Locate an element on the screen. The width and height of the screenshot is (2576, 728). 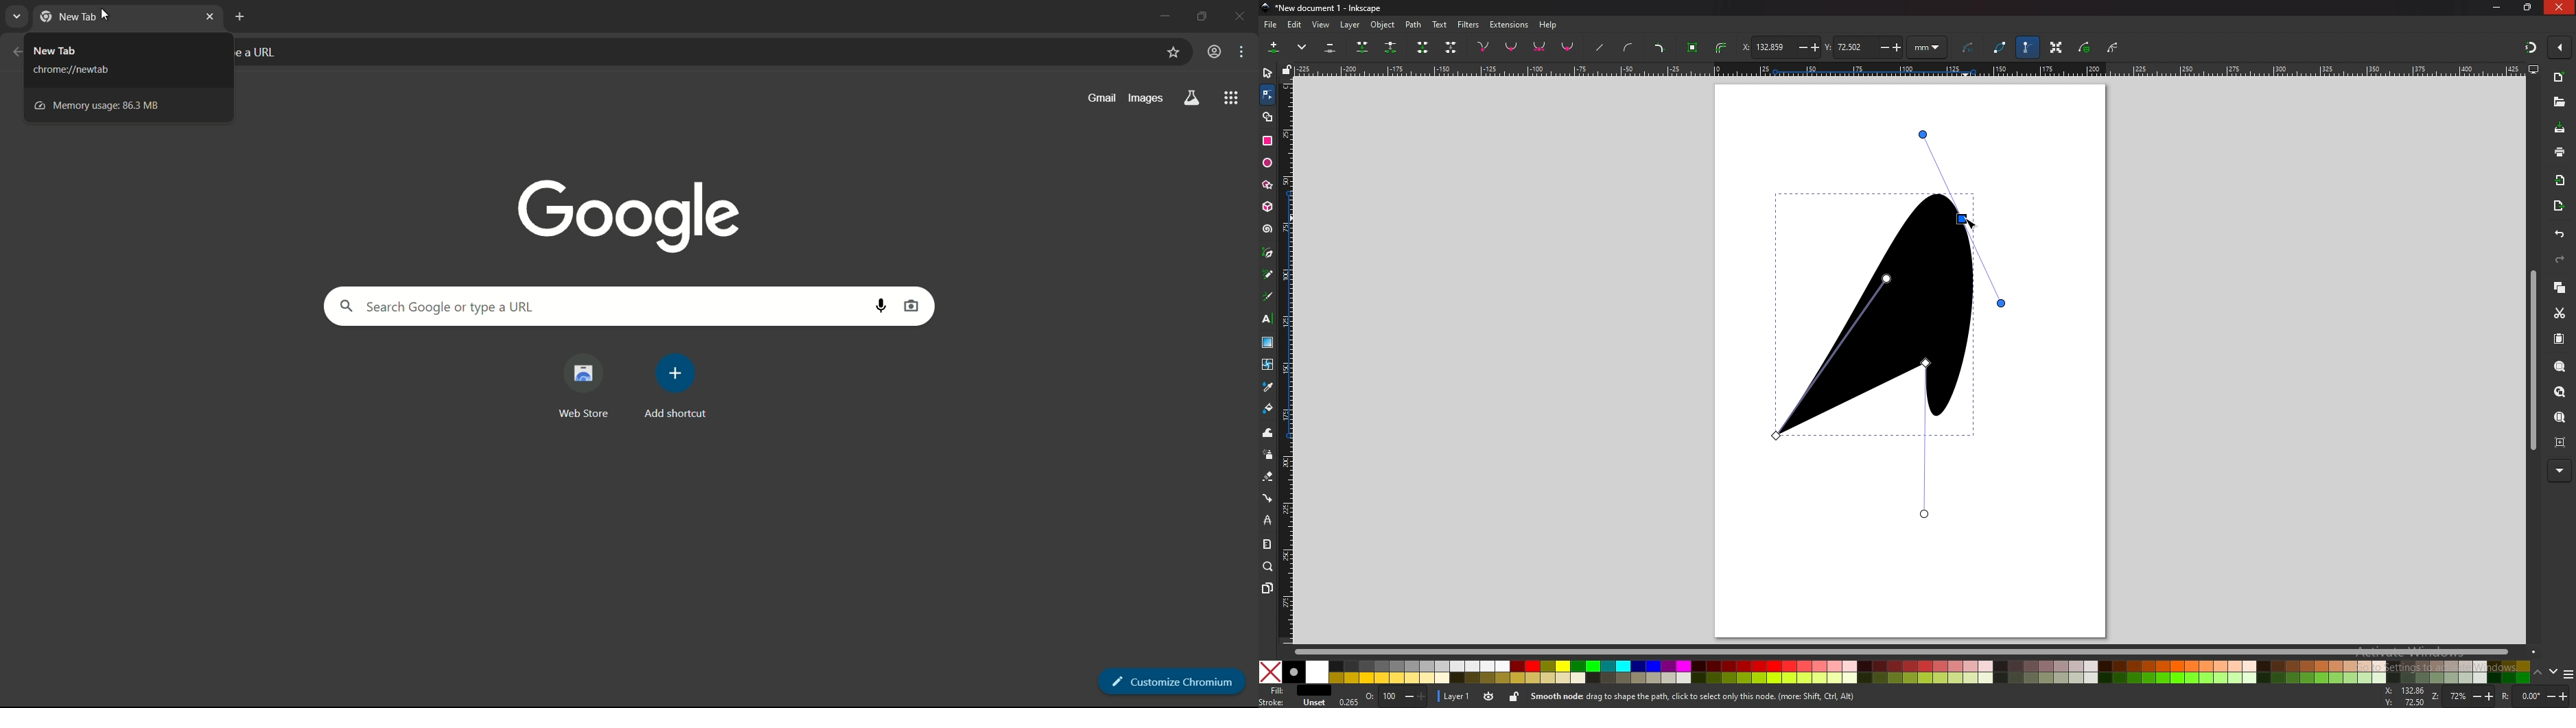
pencil is located at coordinates (1269, 274).